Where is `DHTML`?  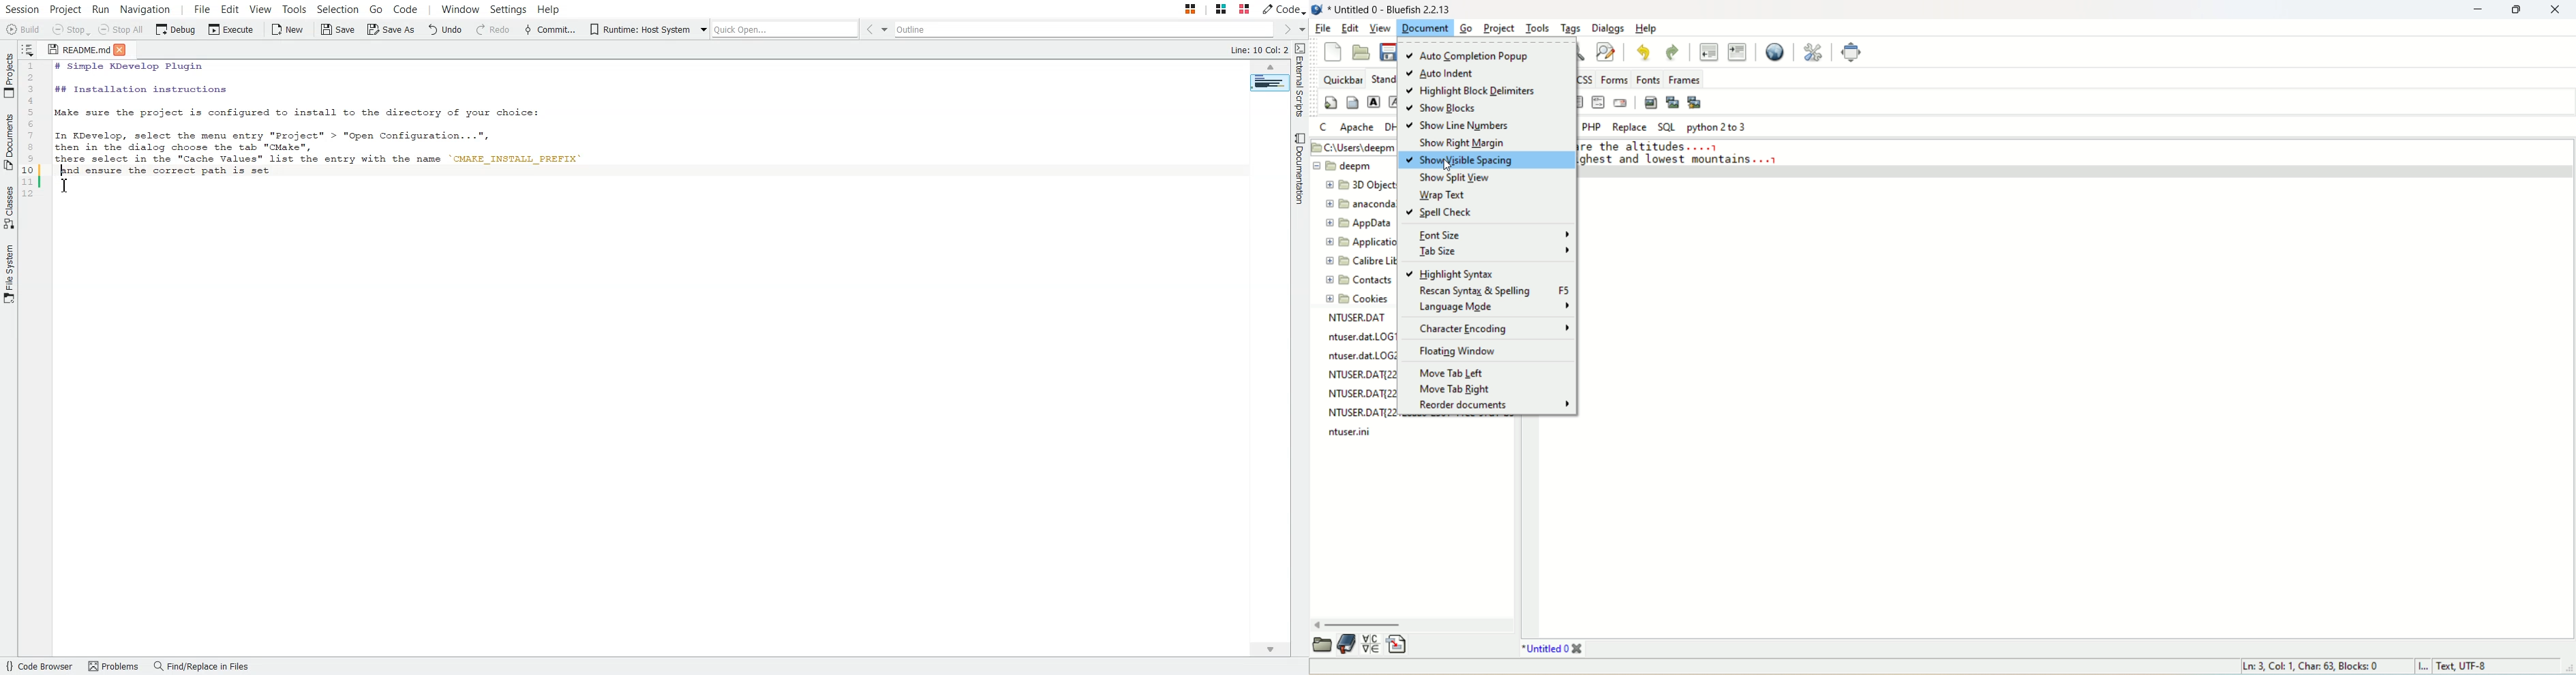
DHTML is located at coordinates (1393, 128).